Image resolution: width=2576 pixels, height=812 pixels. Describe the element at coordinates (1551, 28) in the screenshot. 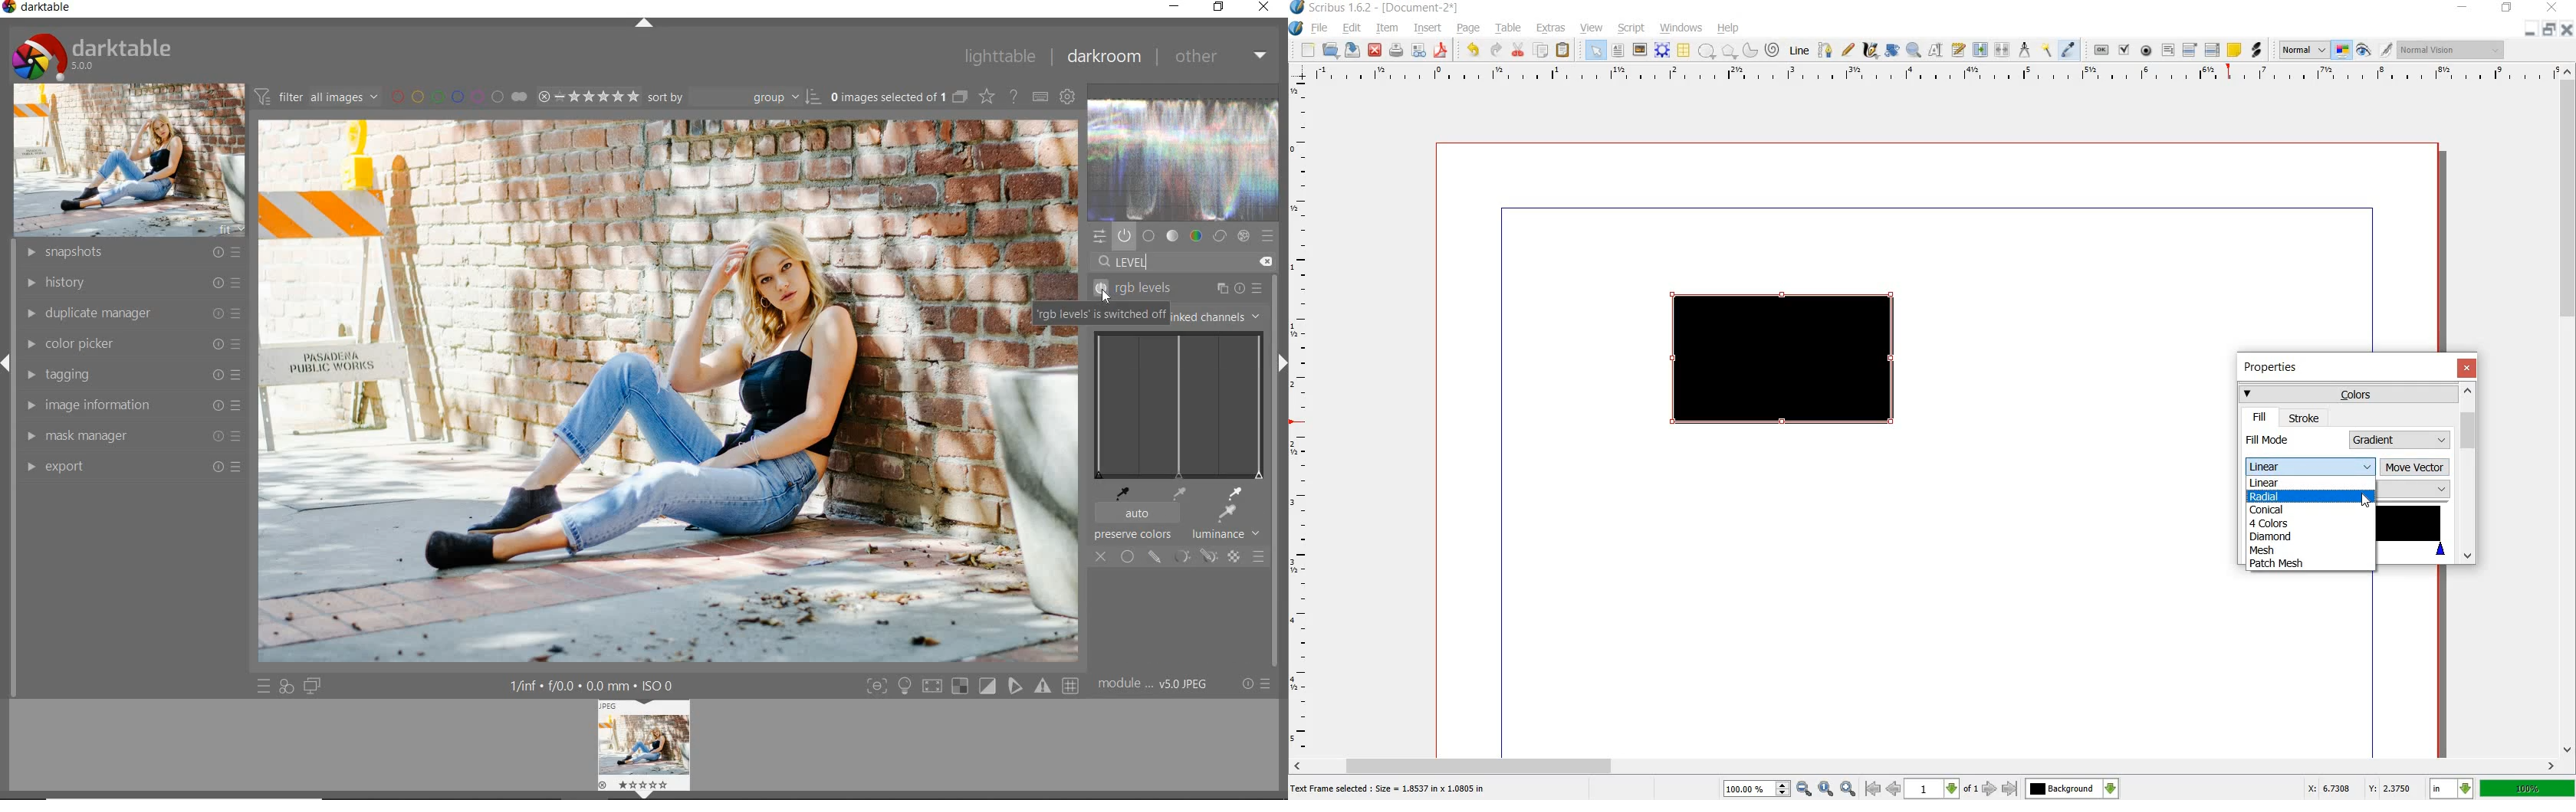

I see `extras` at that location.